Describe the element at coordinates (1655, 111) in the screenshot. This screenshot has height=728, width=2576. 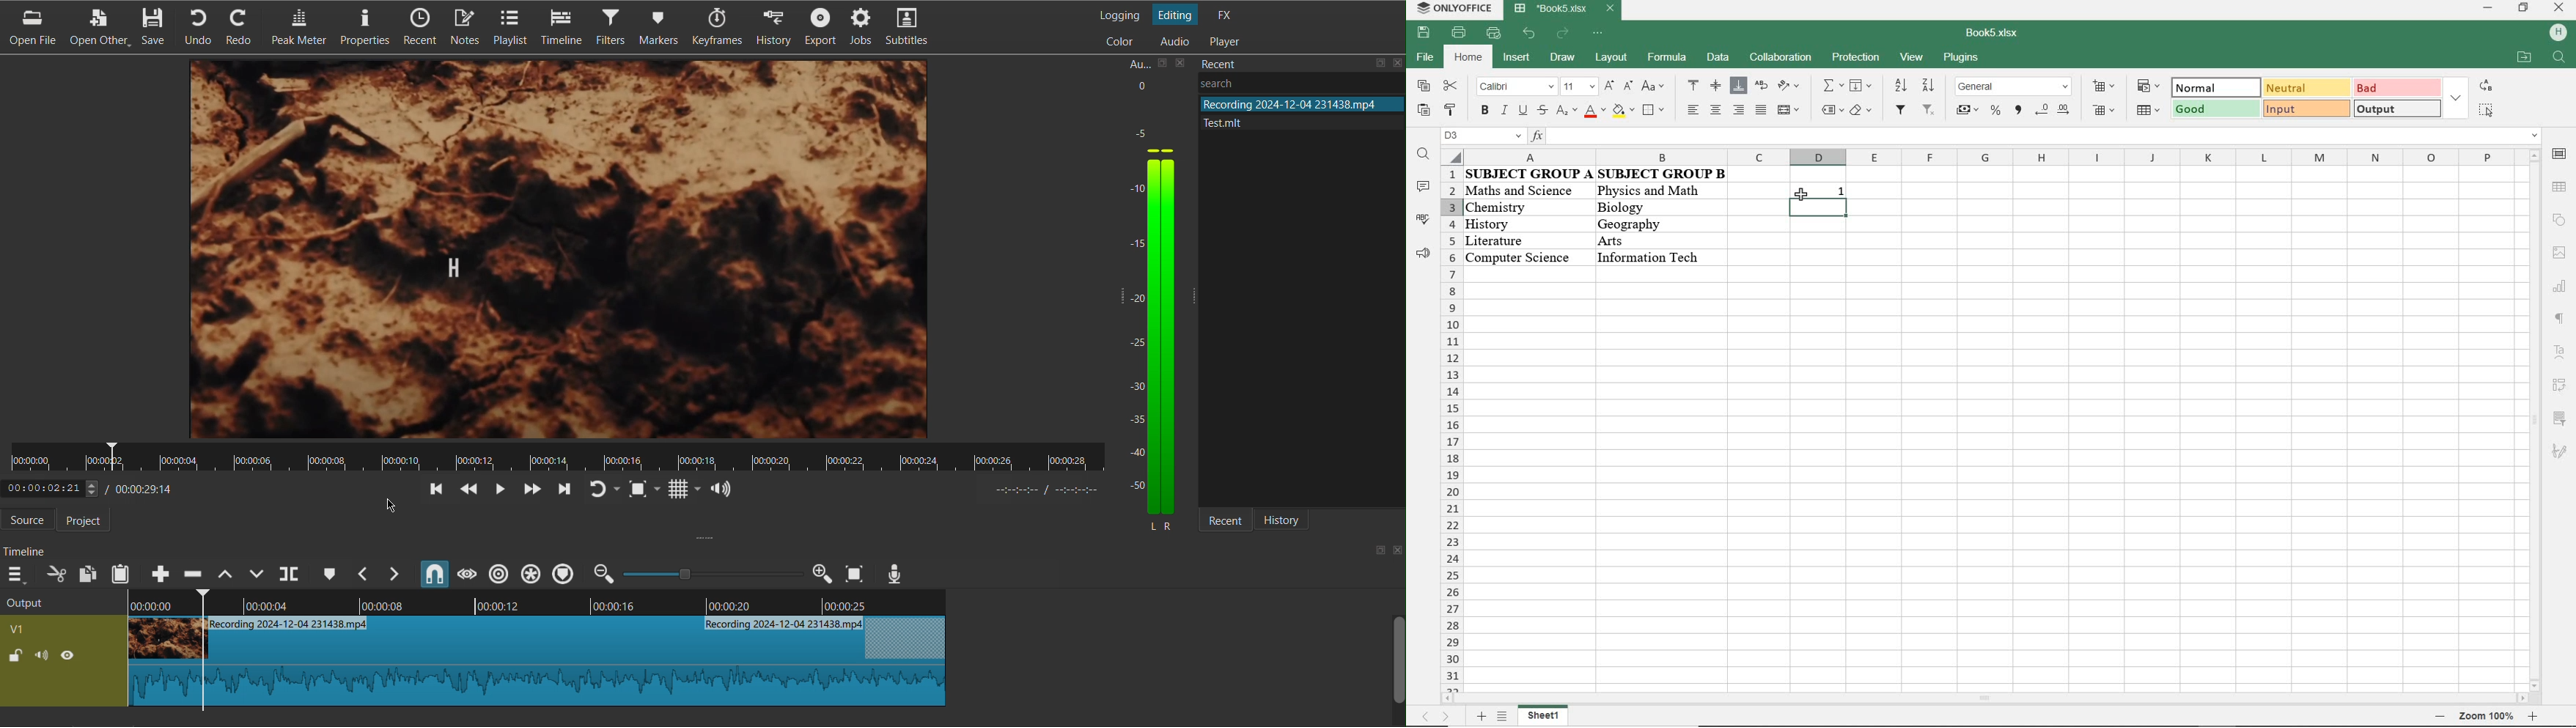
I see `borders` at that location.